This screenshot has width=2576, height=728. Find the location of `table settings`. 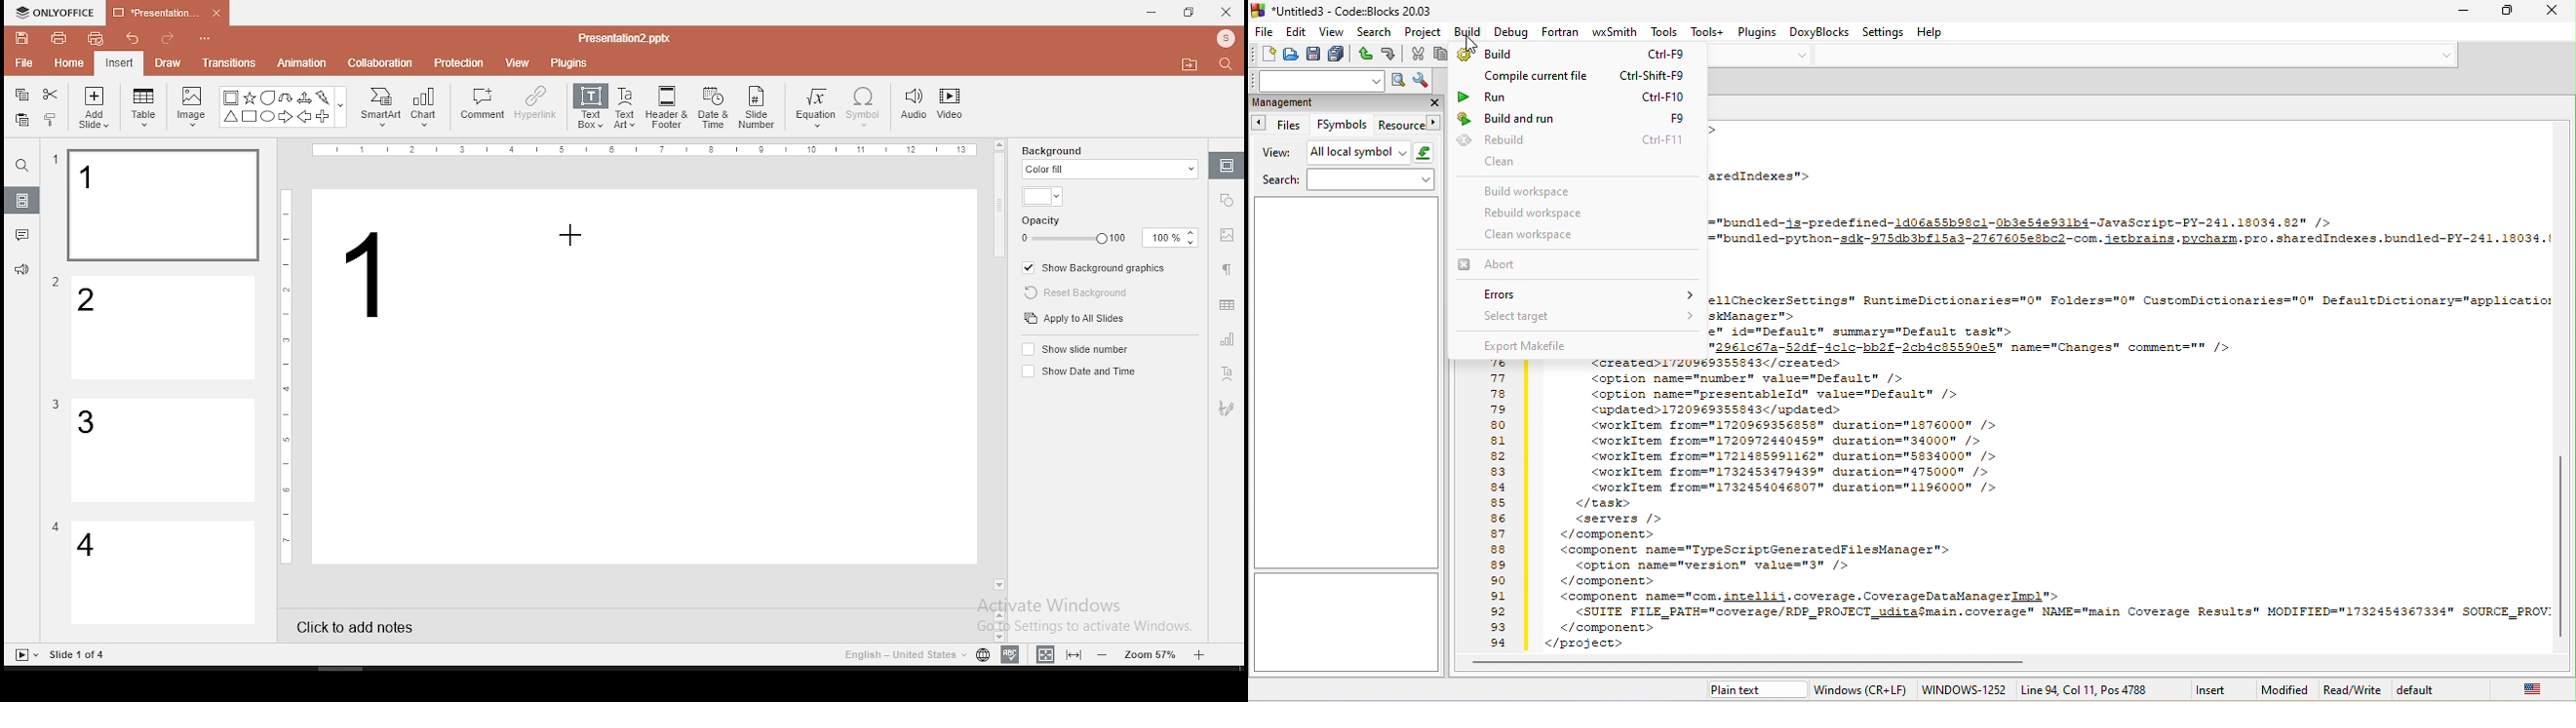

table settings is located at coordinates (1225, 305).